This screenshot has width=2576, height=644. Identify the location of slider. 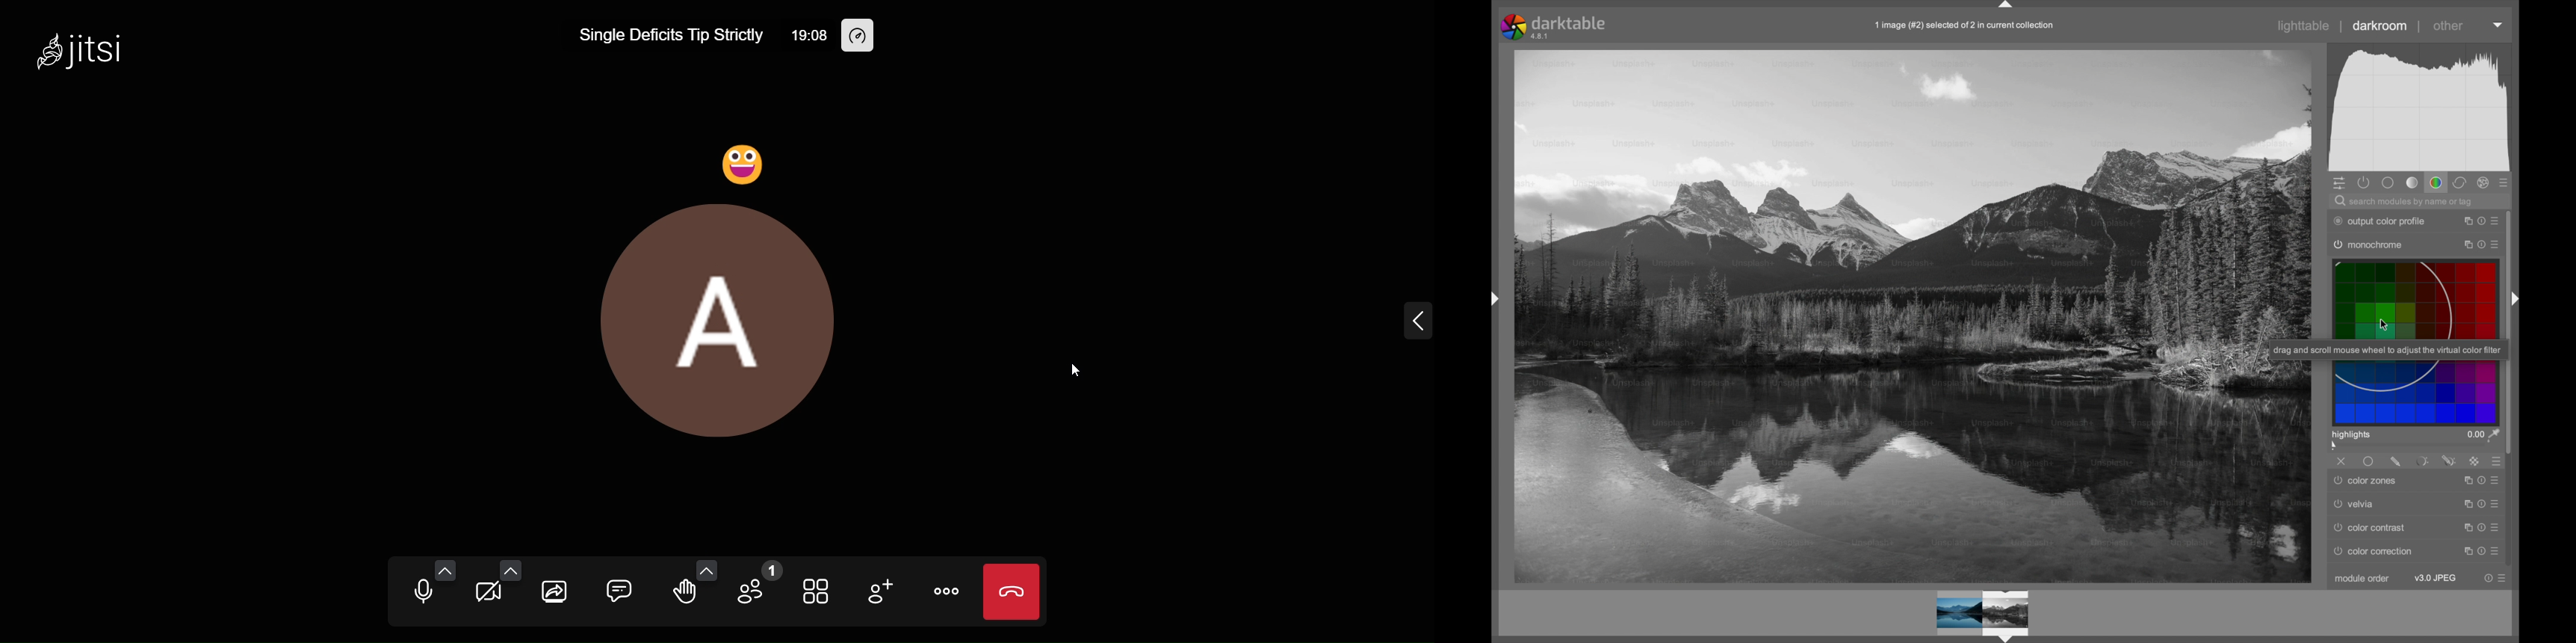
(2415, 445).